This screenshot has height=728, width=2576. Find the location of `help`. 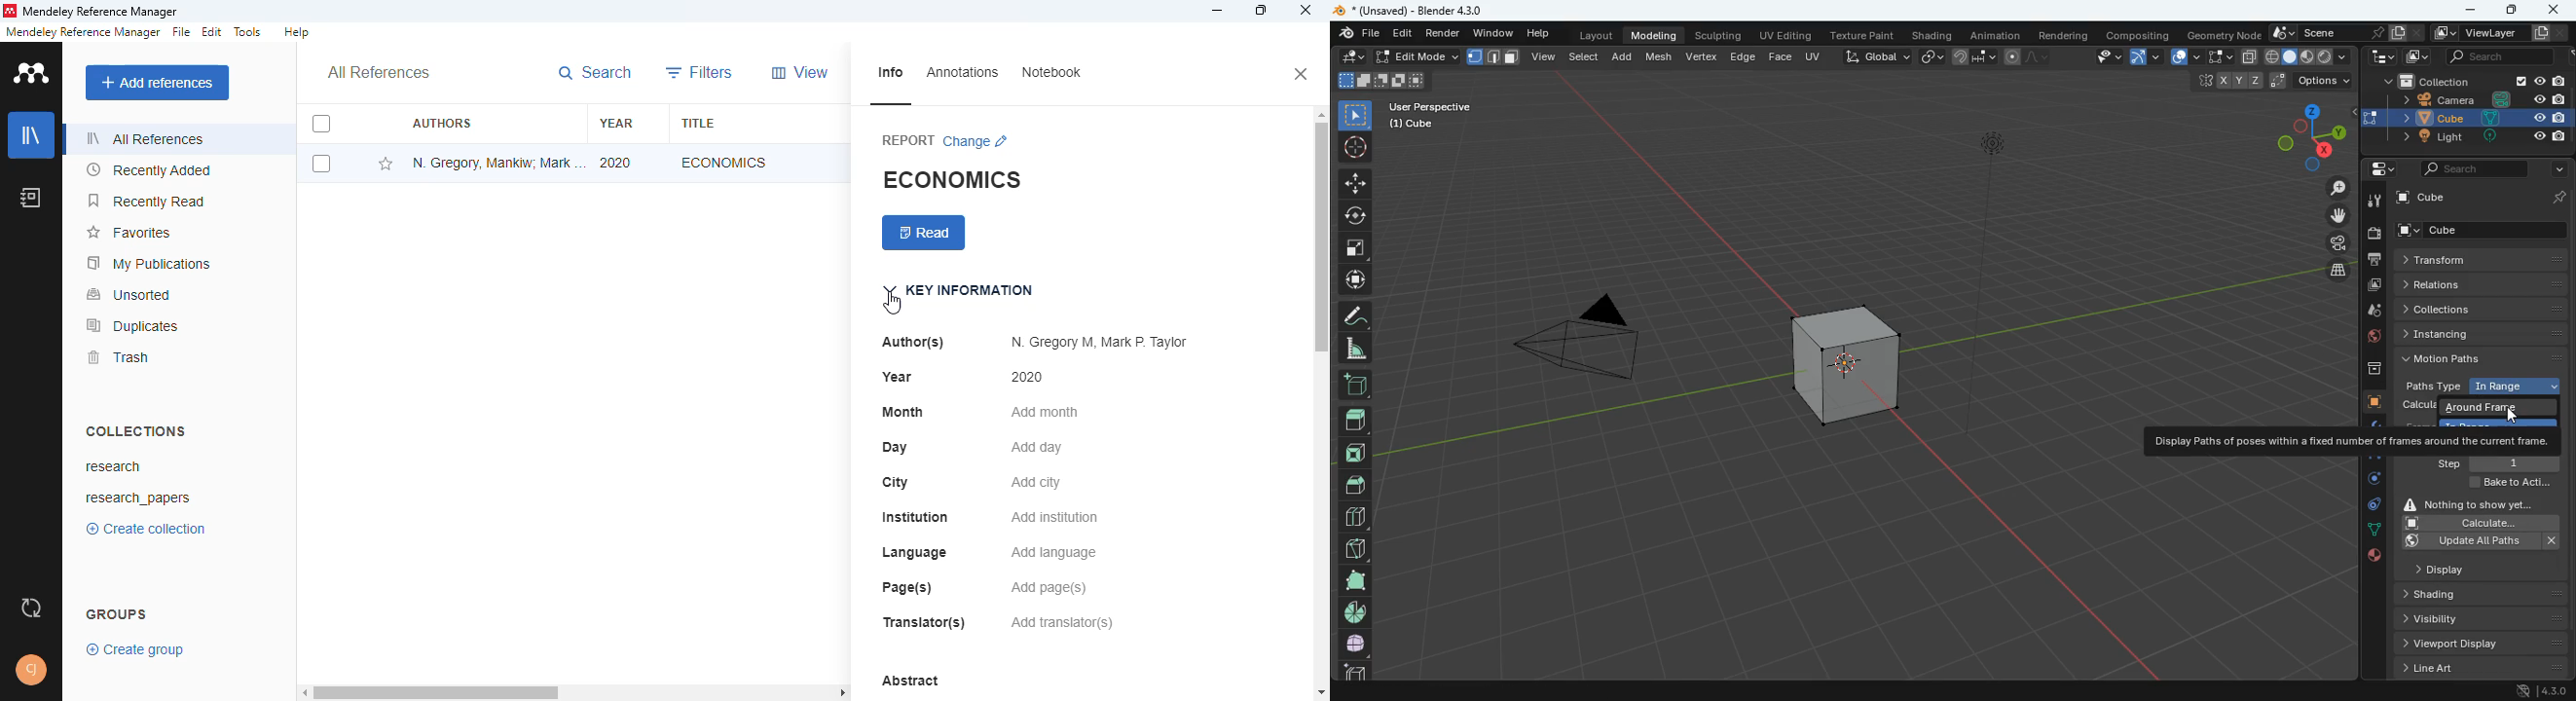

help is located at coordinates (296, 32).